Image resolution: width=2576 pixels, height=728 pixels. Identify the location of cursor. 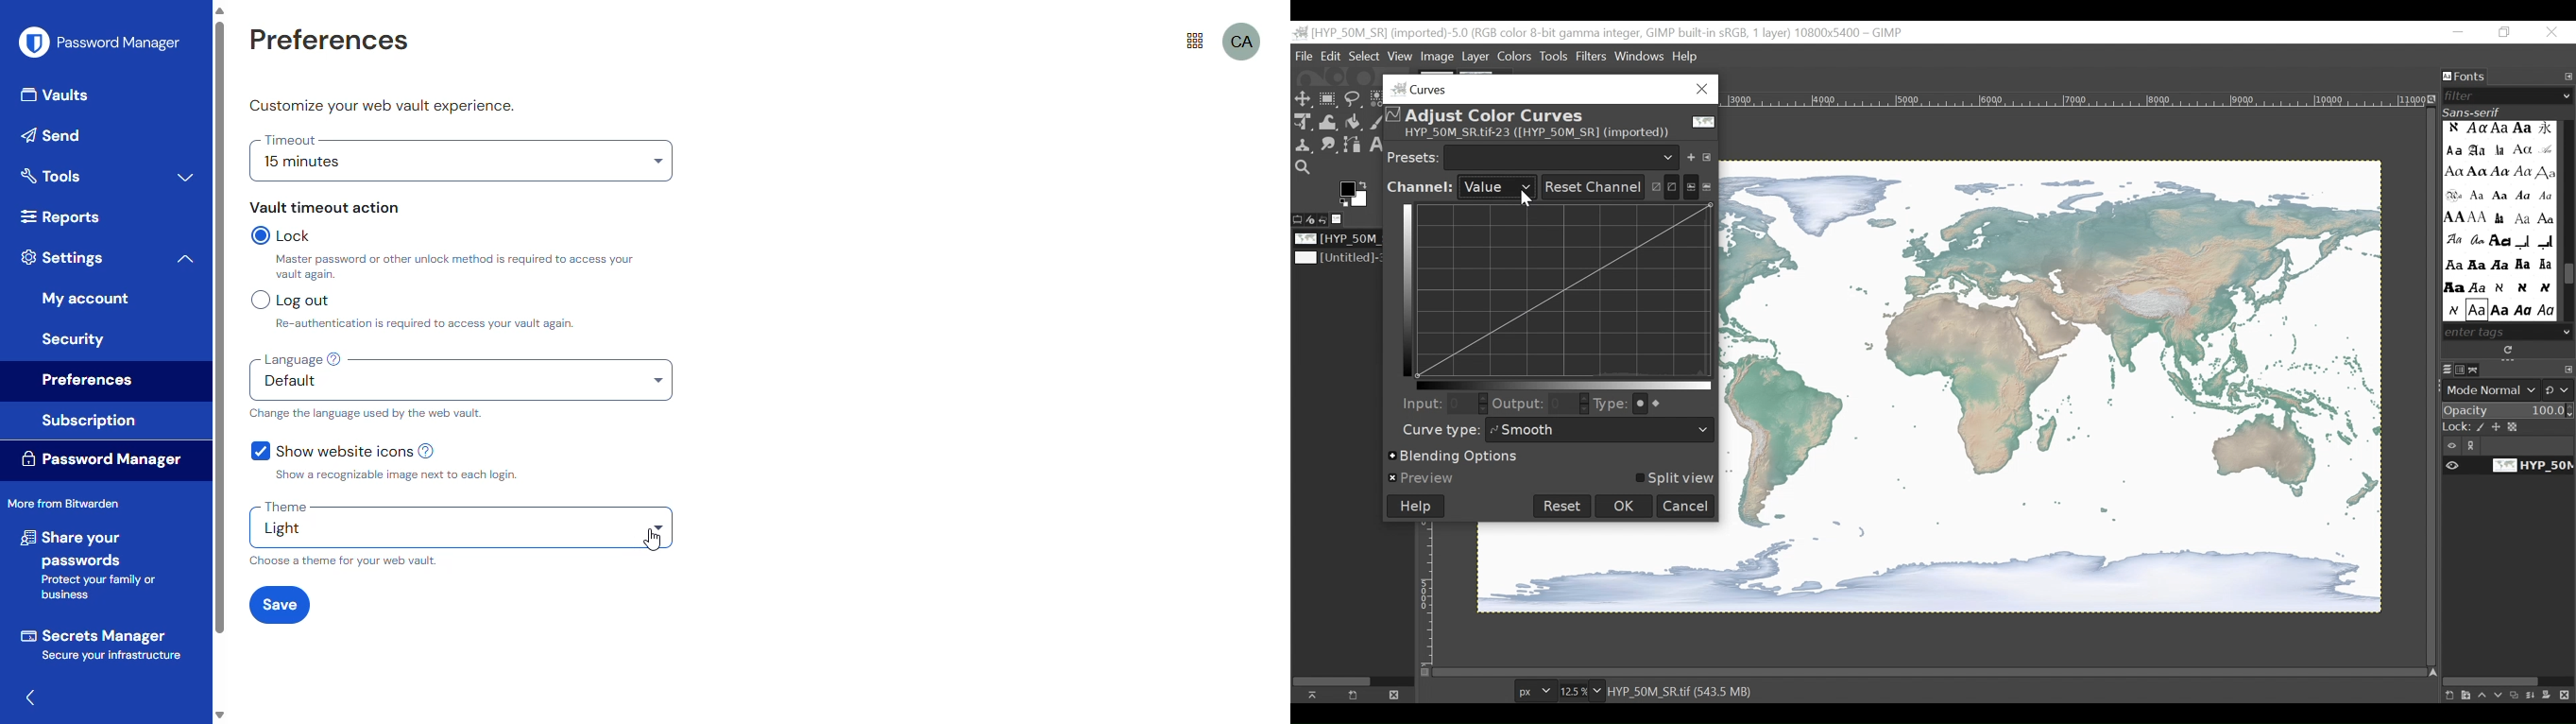
(652, 540).